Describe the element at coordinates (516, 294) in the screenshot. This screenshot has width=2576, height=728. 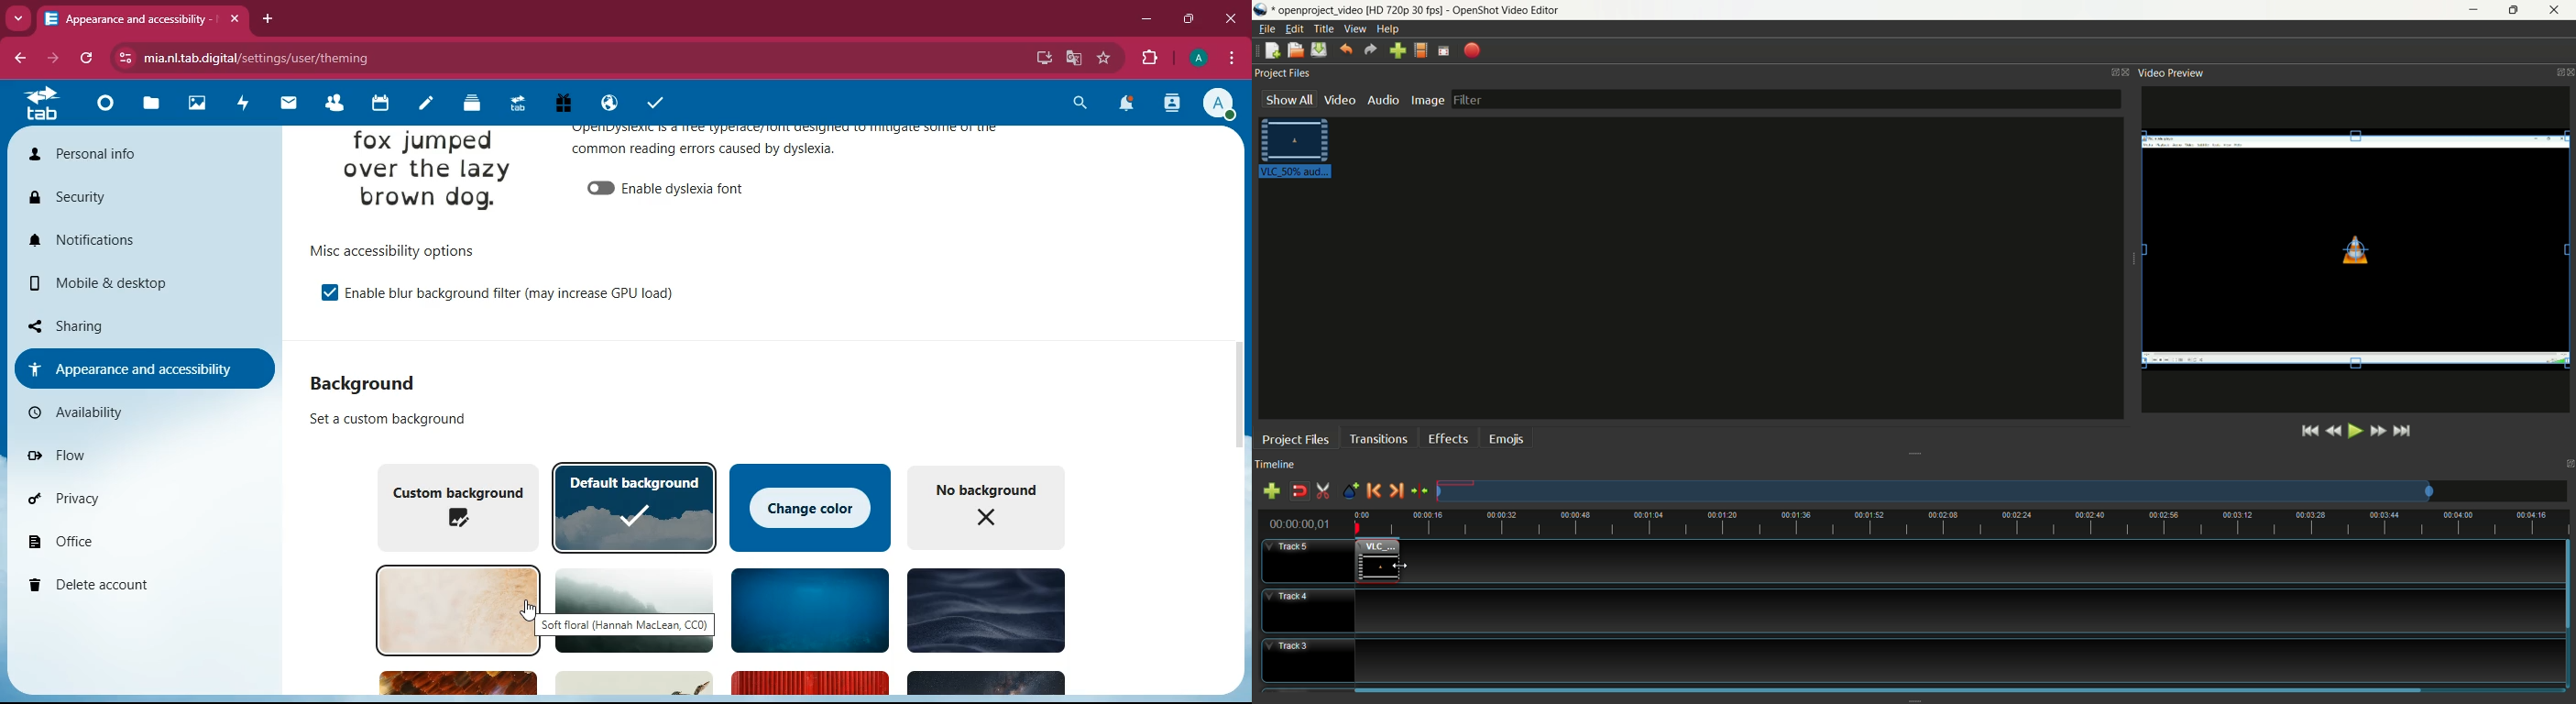
I see `enable` at that location.